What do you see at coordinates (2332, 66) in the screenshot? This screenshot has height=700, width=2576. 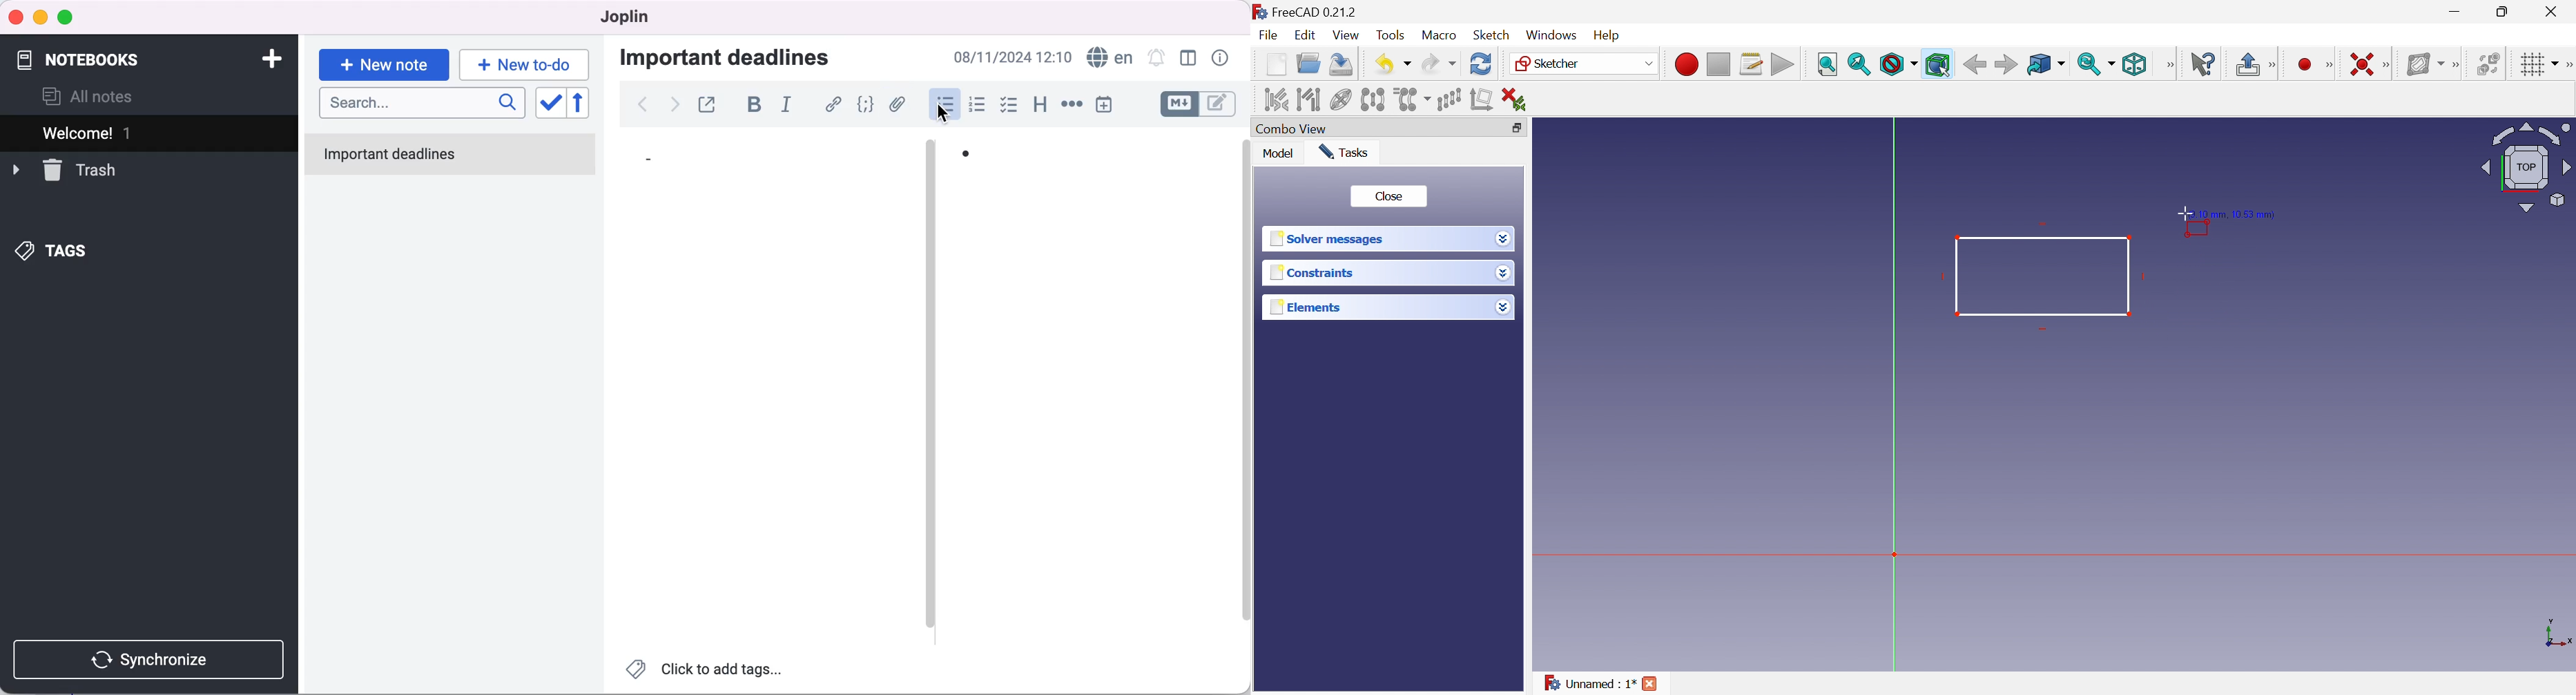 I see `Sketcher geometries` at bounding box center [2332, 66].